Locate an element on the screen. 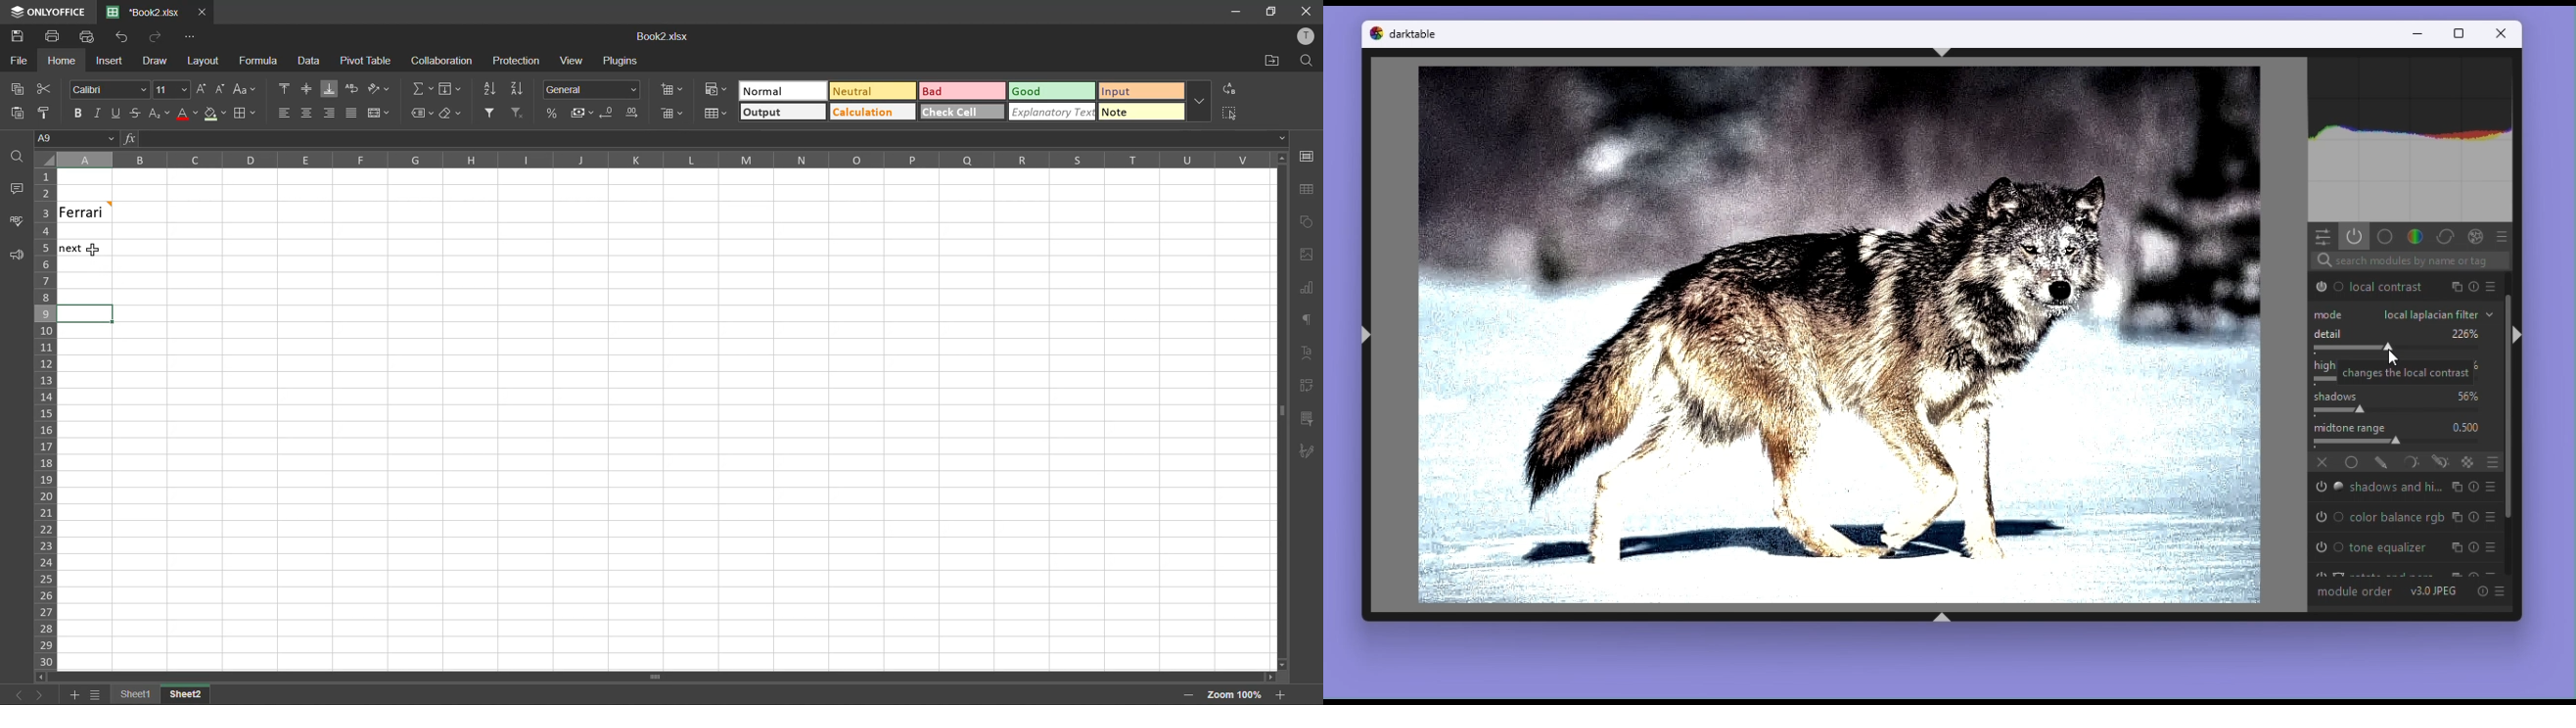 The height and width of the screenshot is (728, 2576). justified is located at coordinates (354, 114).